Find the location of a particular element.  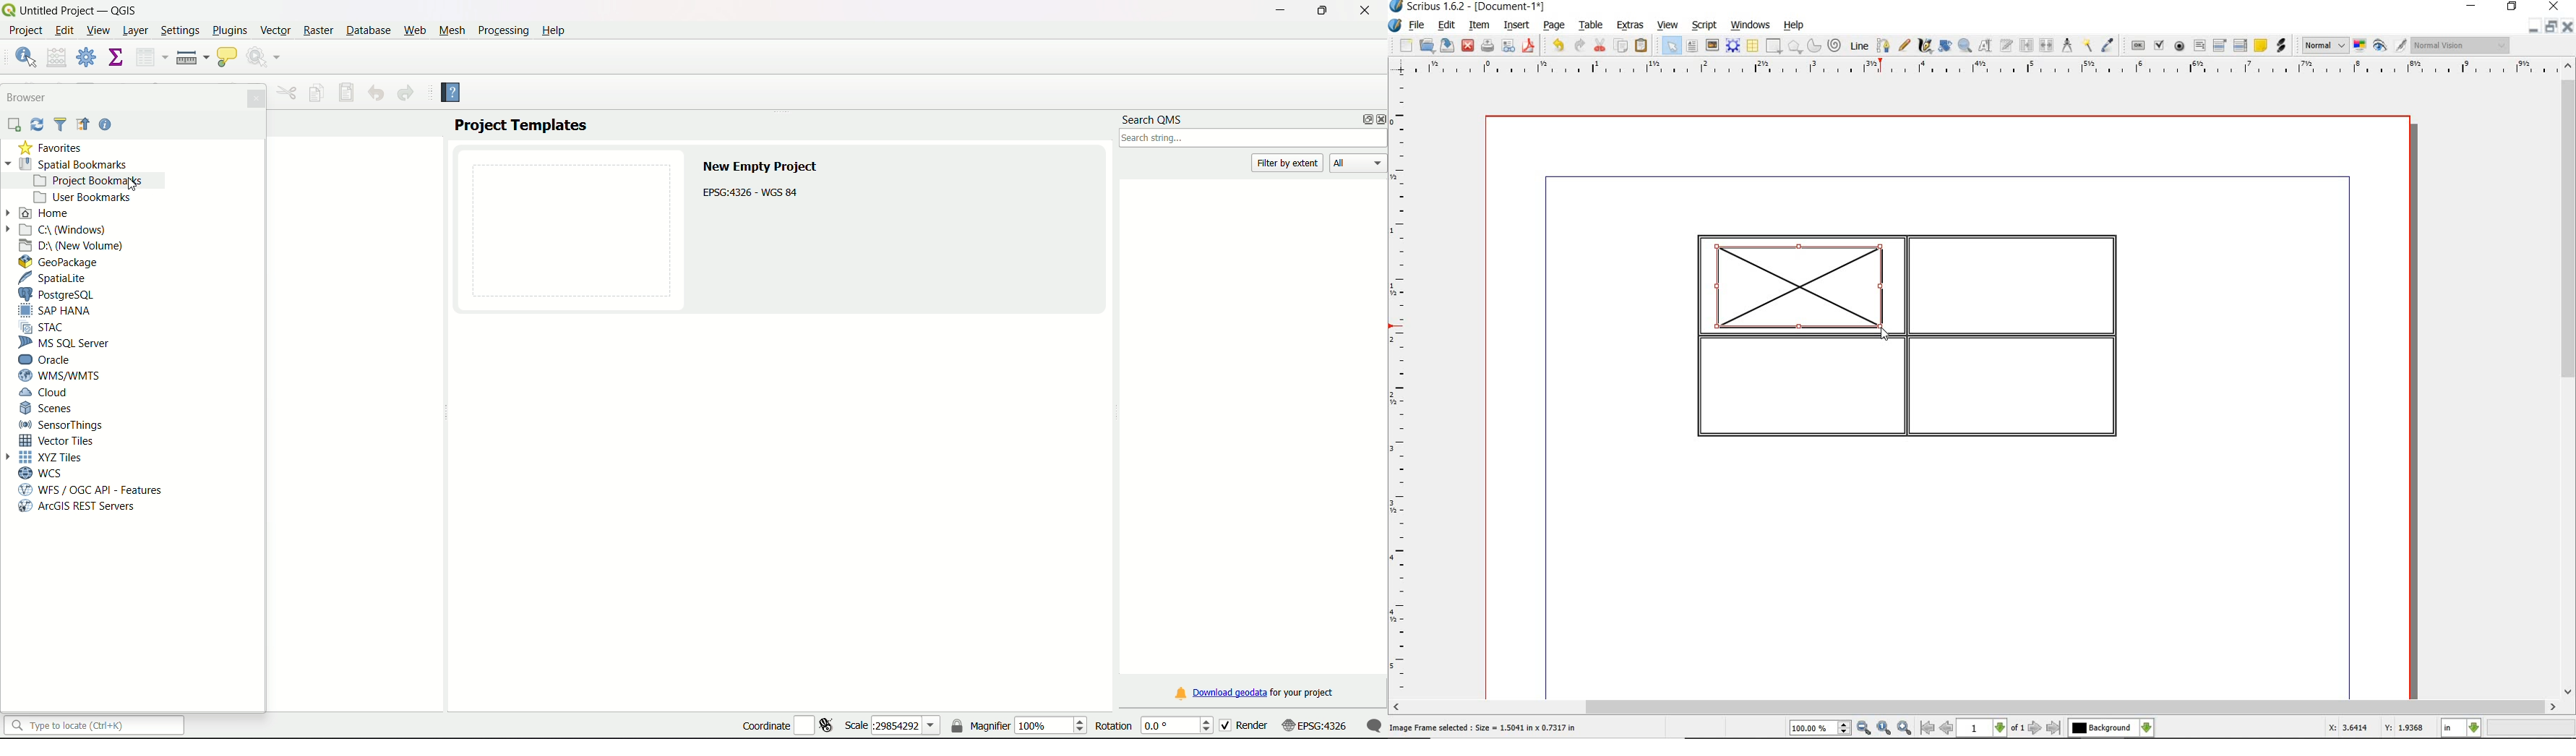

project templates is located at coordinates (521, 125).